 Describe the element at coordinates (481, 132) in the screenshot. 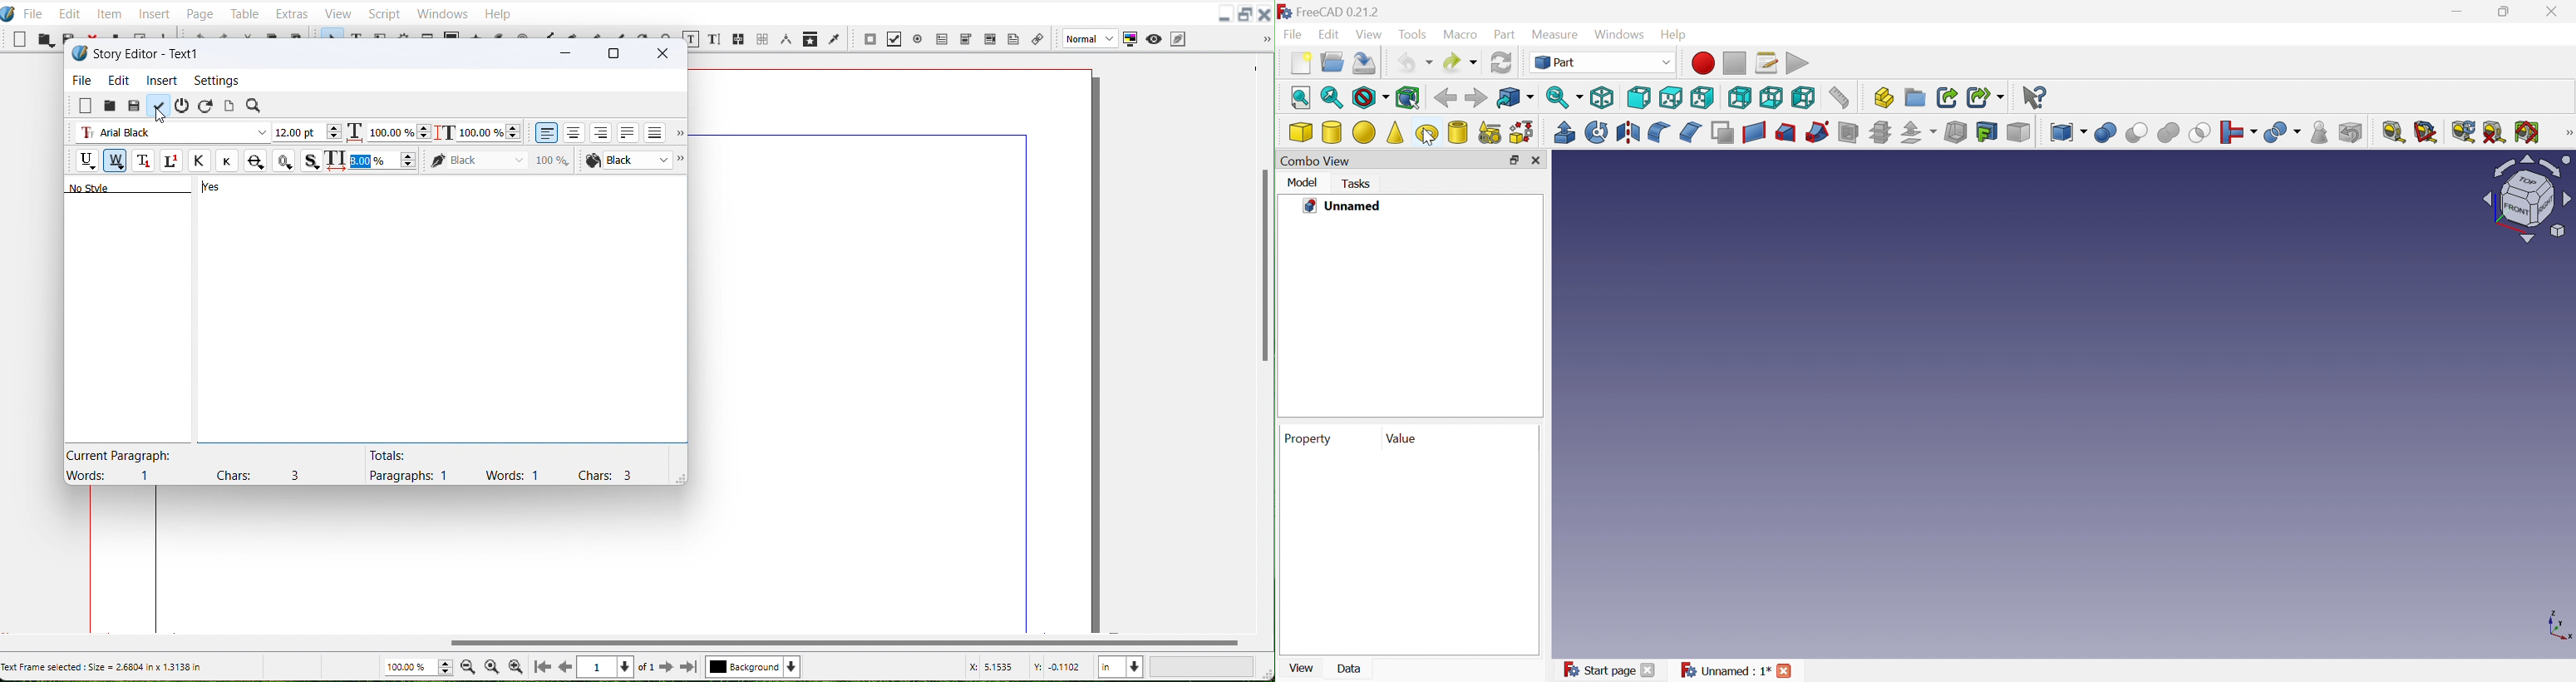

I see `Scaling height adjustment` at that location.